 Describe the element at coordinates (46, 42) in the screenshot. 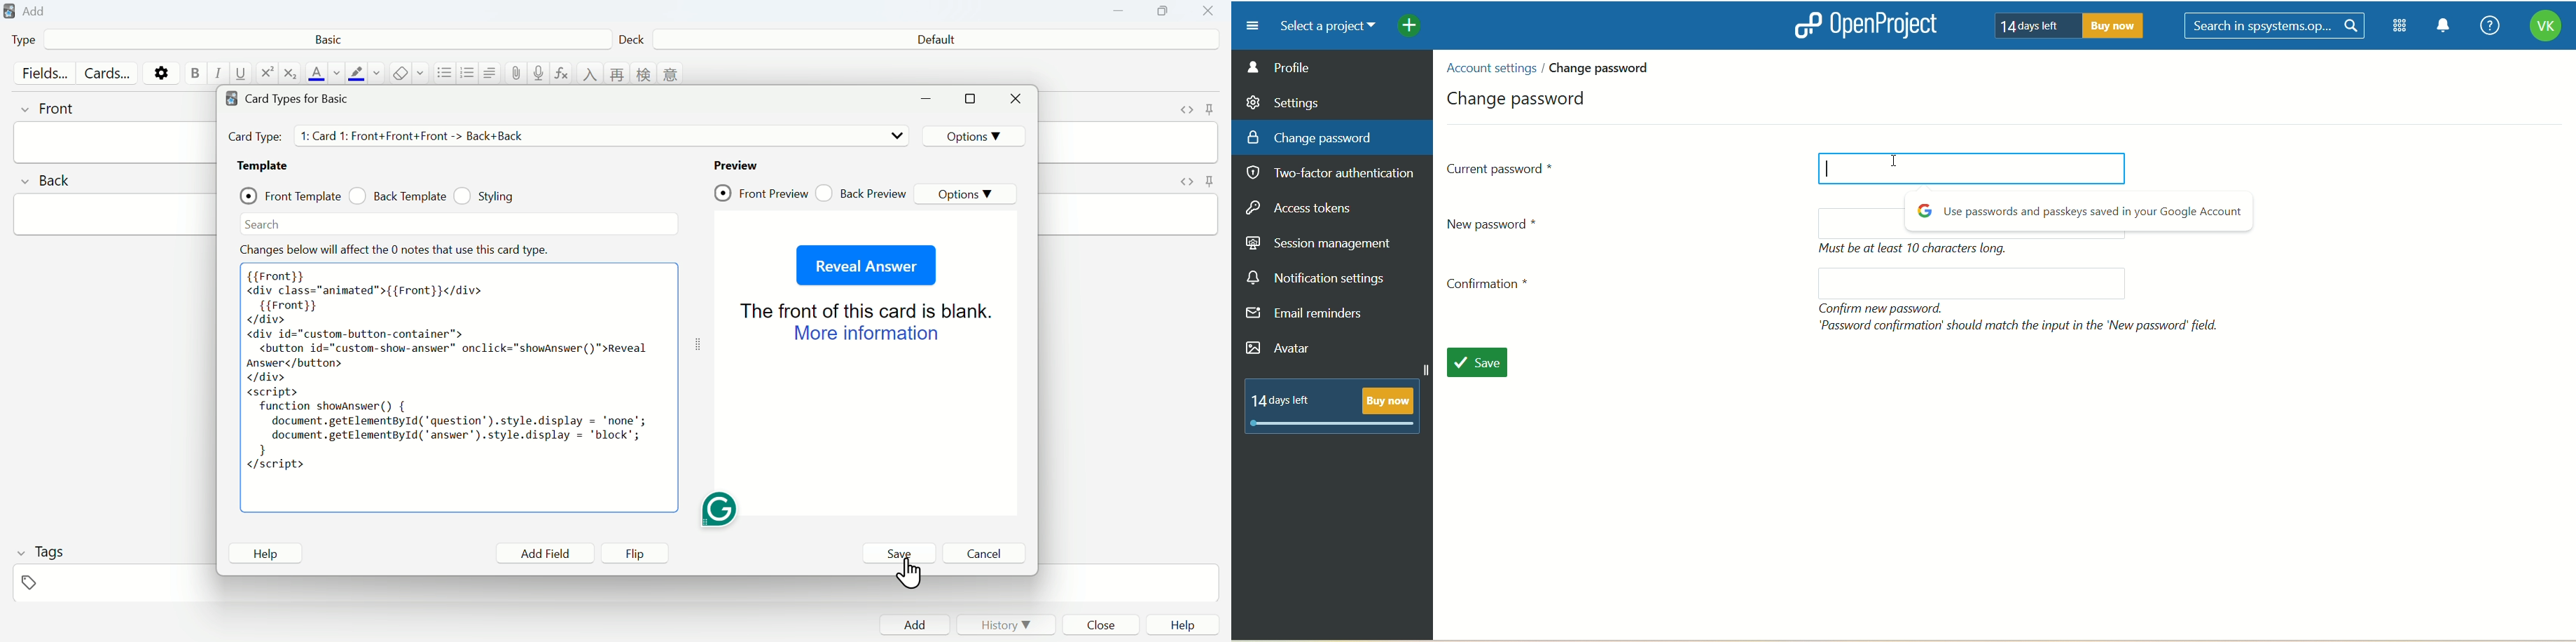

I see `Type` at that location.